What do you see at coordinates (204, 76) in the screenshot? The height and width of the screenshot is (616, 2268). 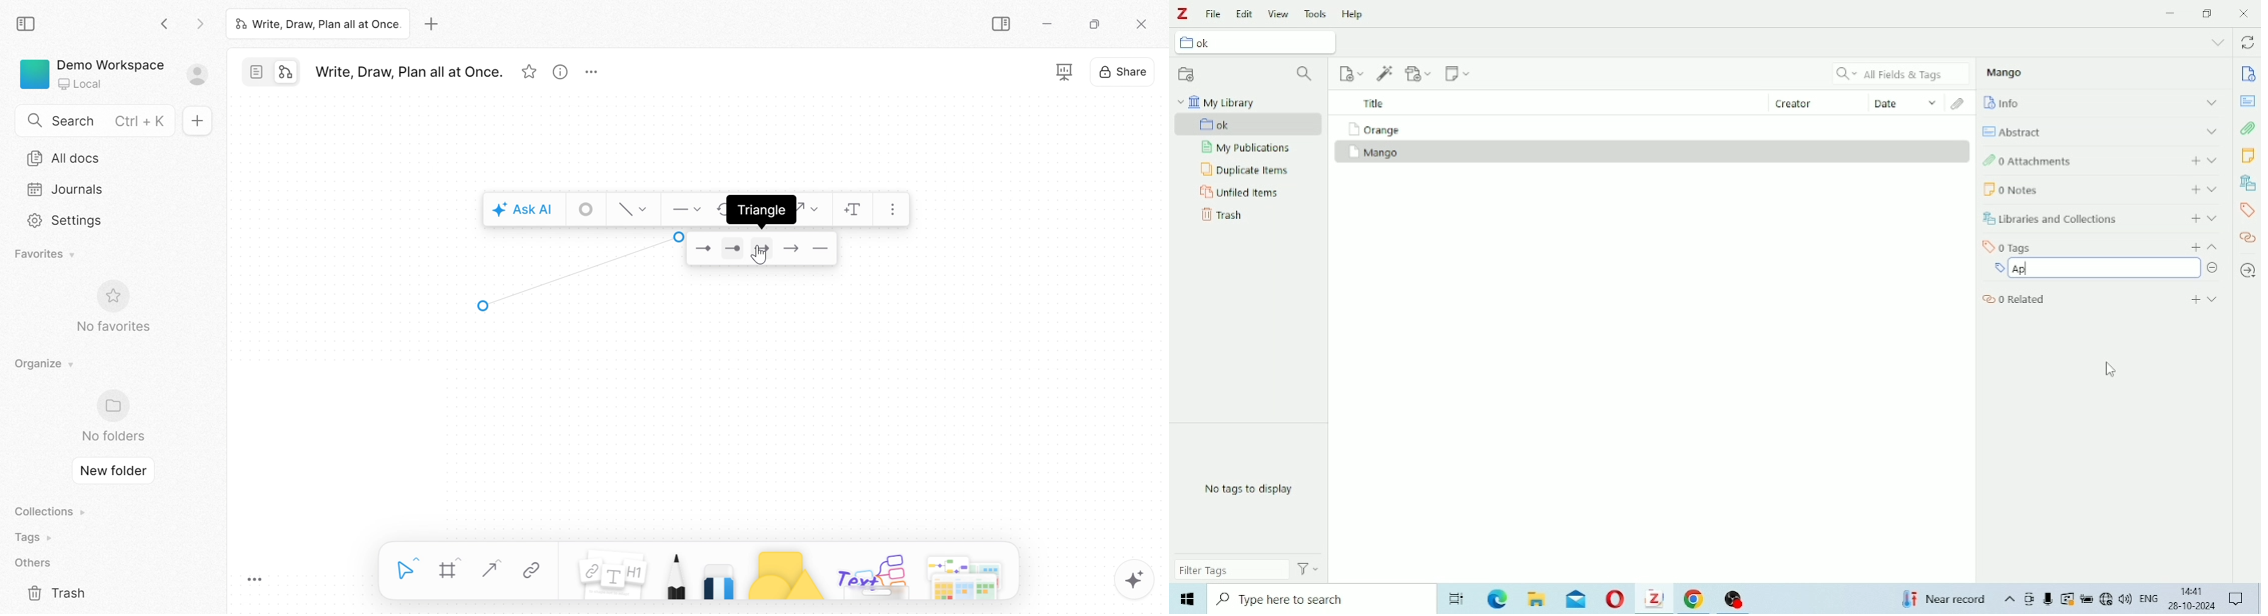 I see `Sign in` at bounding box center [204, 76].